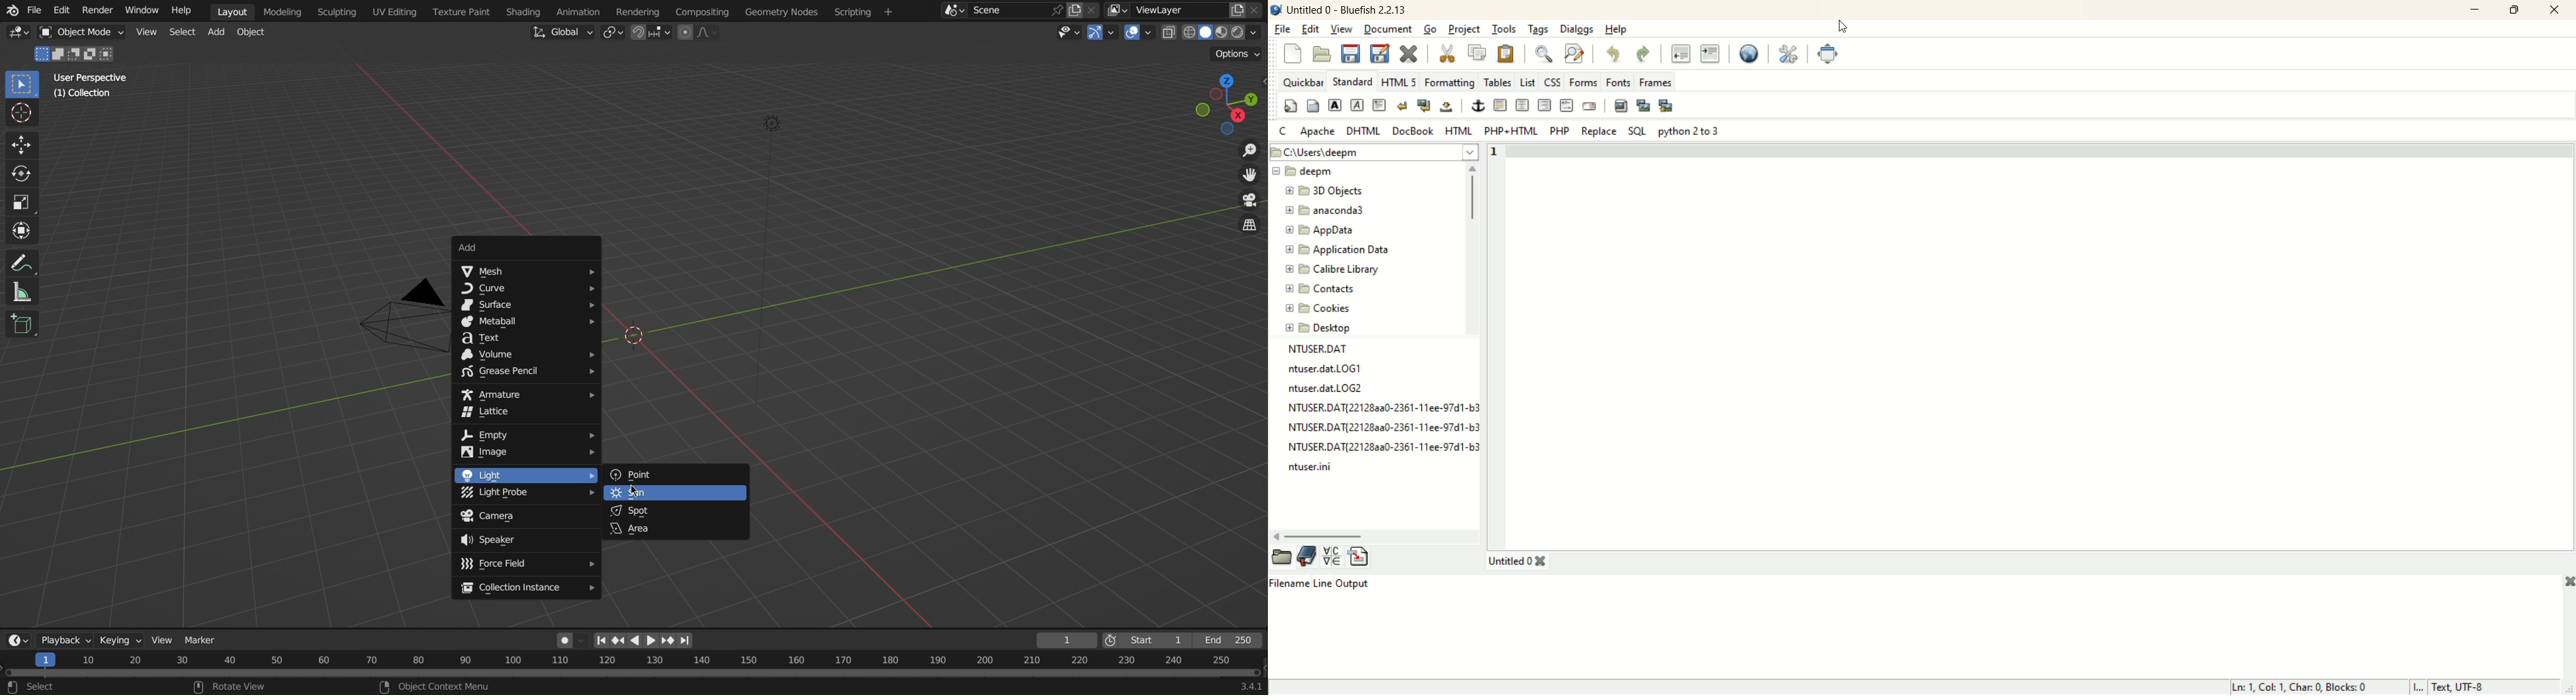  Describe the element at coordinates (1153, 639) in the screenshot. I see `start 1` at that location.